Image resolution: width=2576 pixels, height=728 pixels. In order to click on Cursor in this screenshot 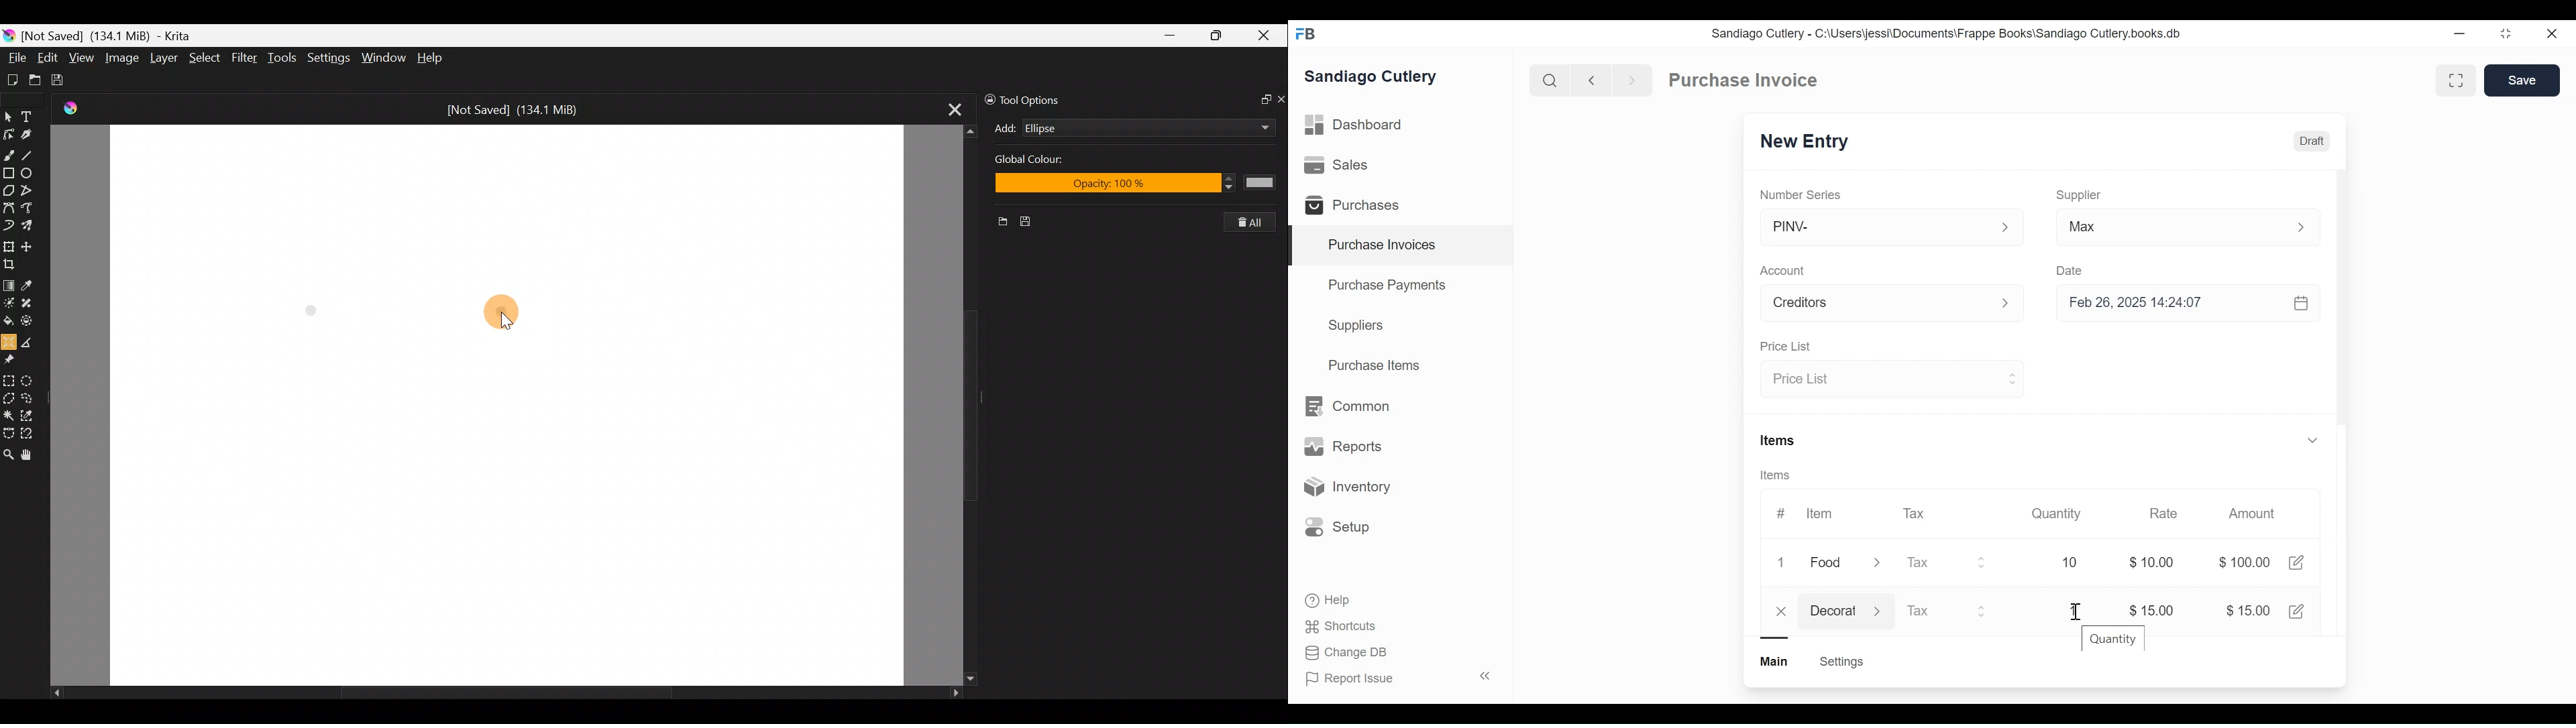, I will do `click(2074, 613)`.